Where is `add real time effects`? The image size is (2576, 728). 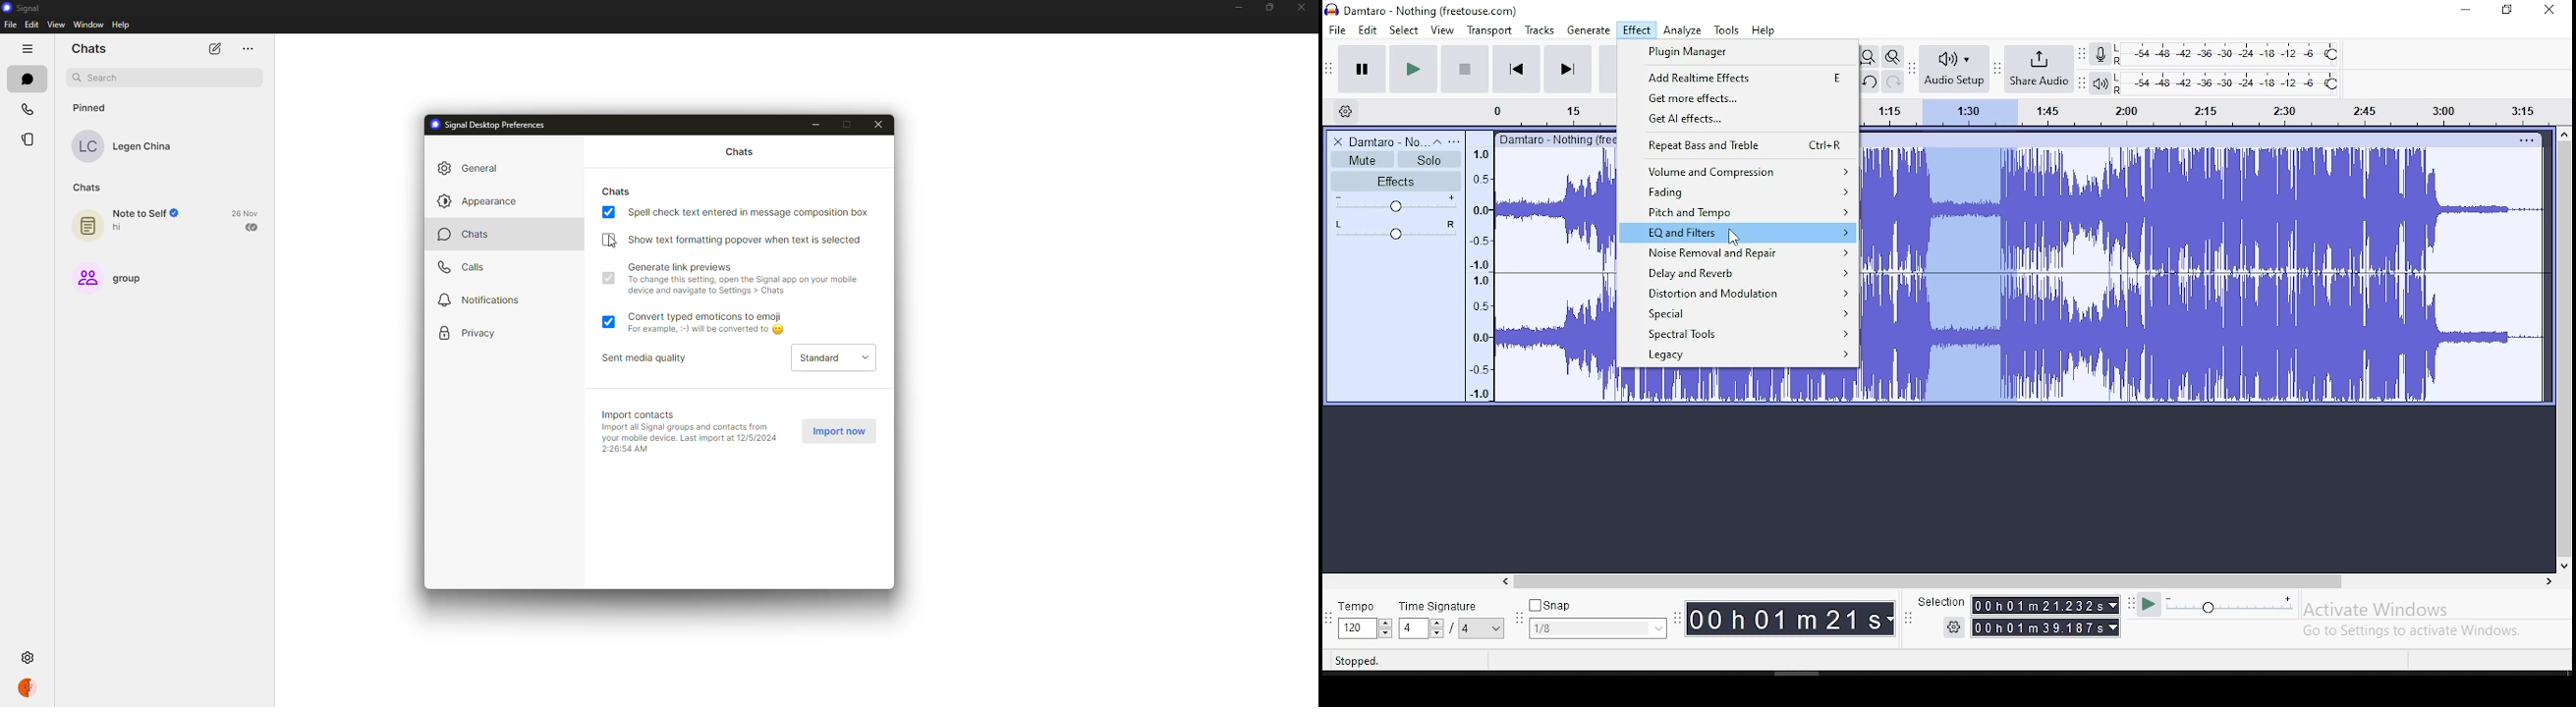
add real time effects is located at coordinates (1739, 79).